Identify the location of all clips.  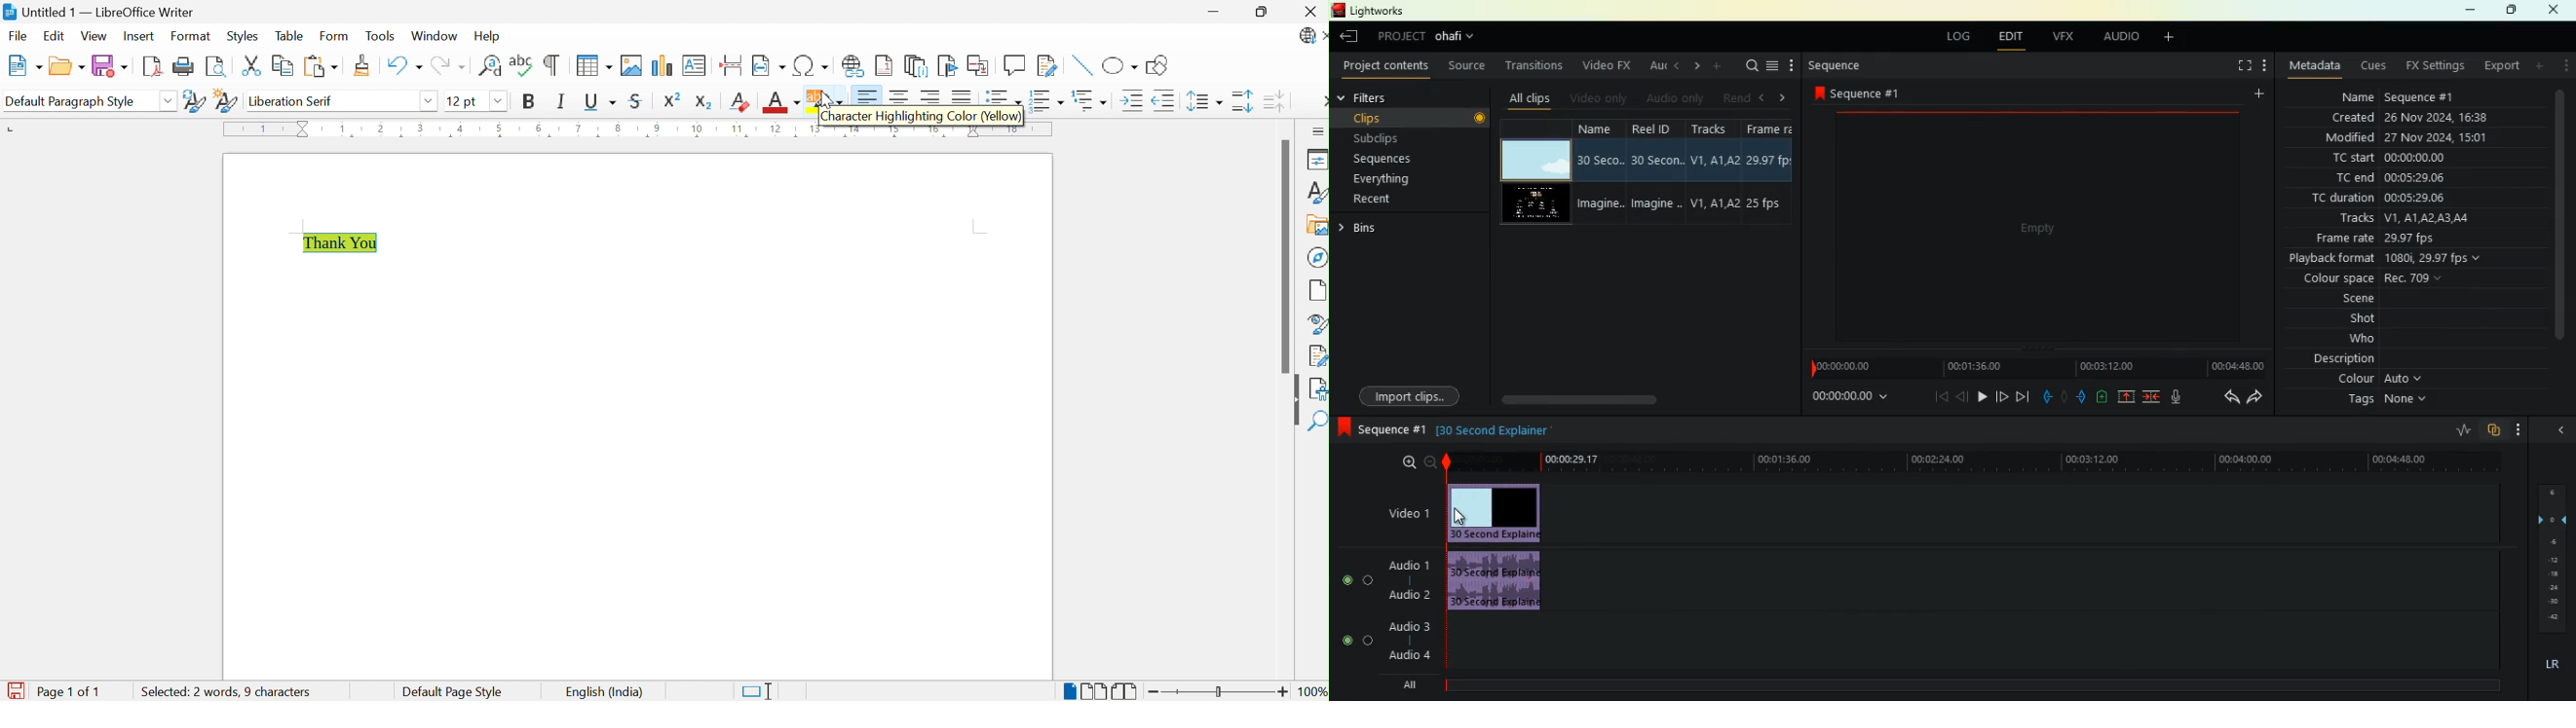
(1529, 100).